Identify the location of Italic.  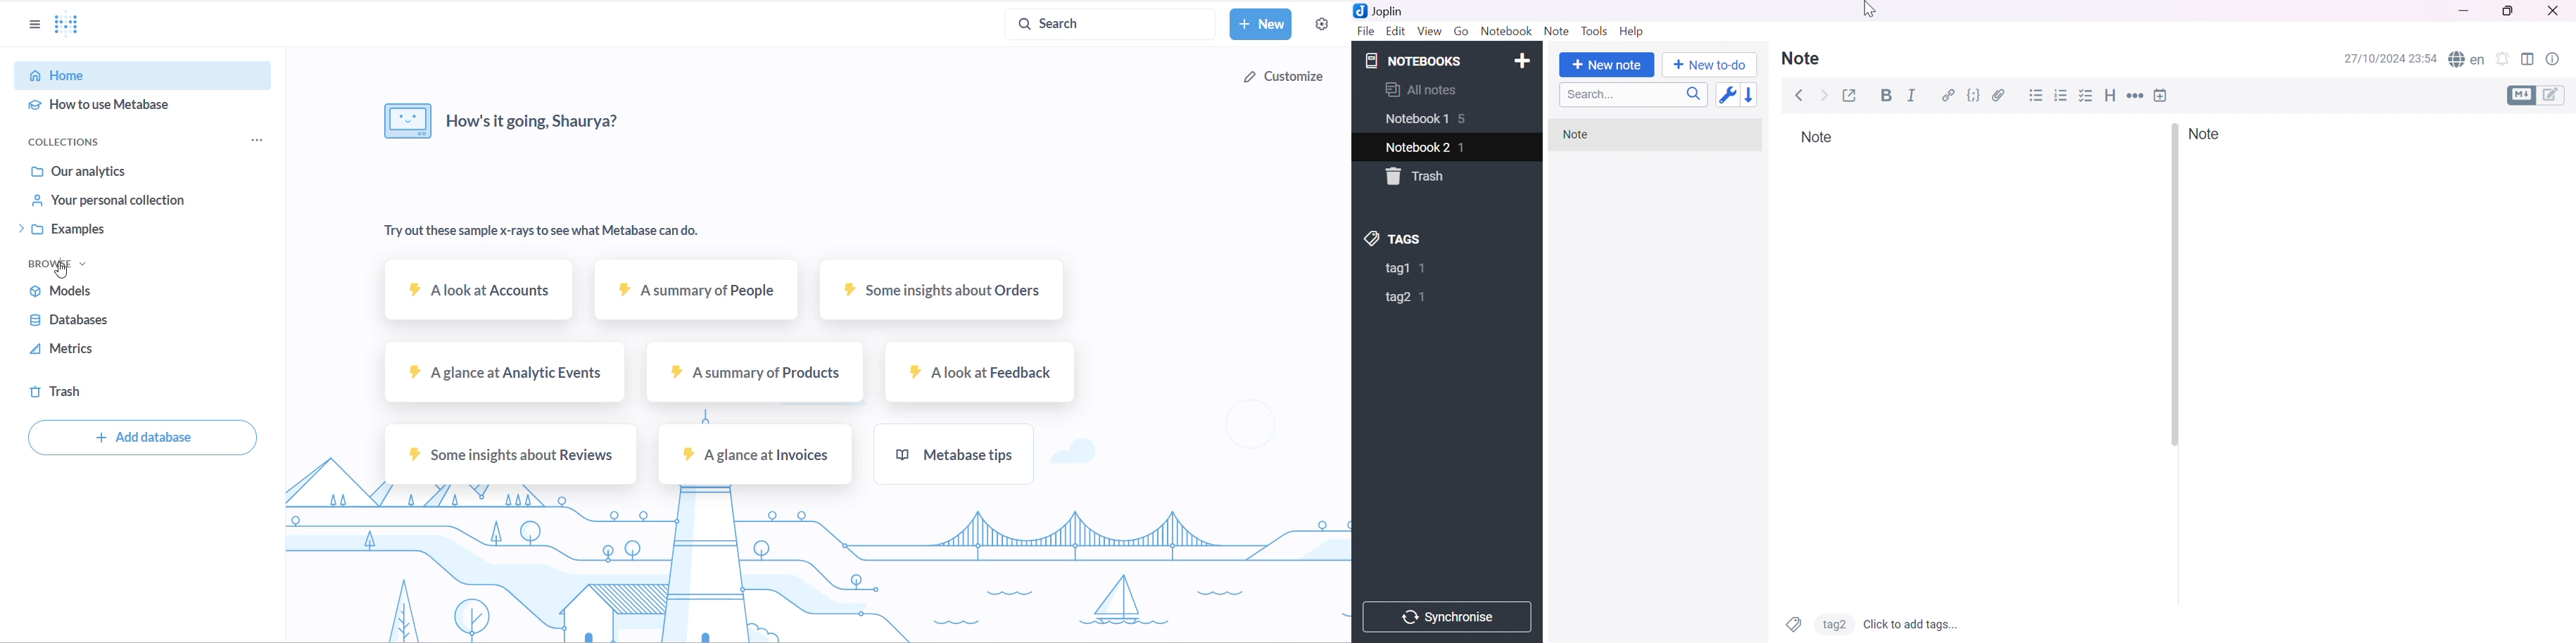
(1912, 96).